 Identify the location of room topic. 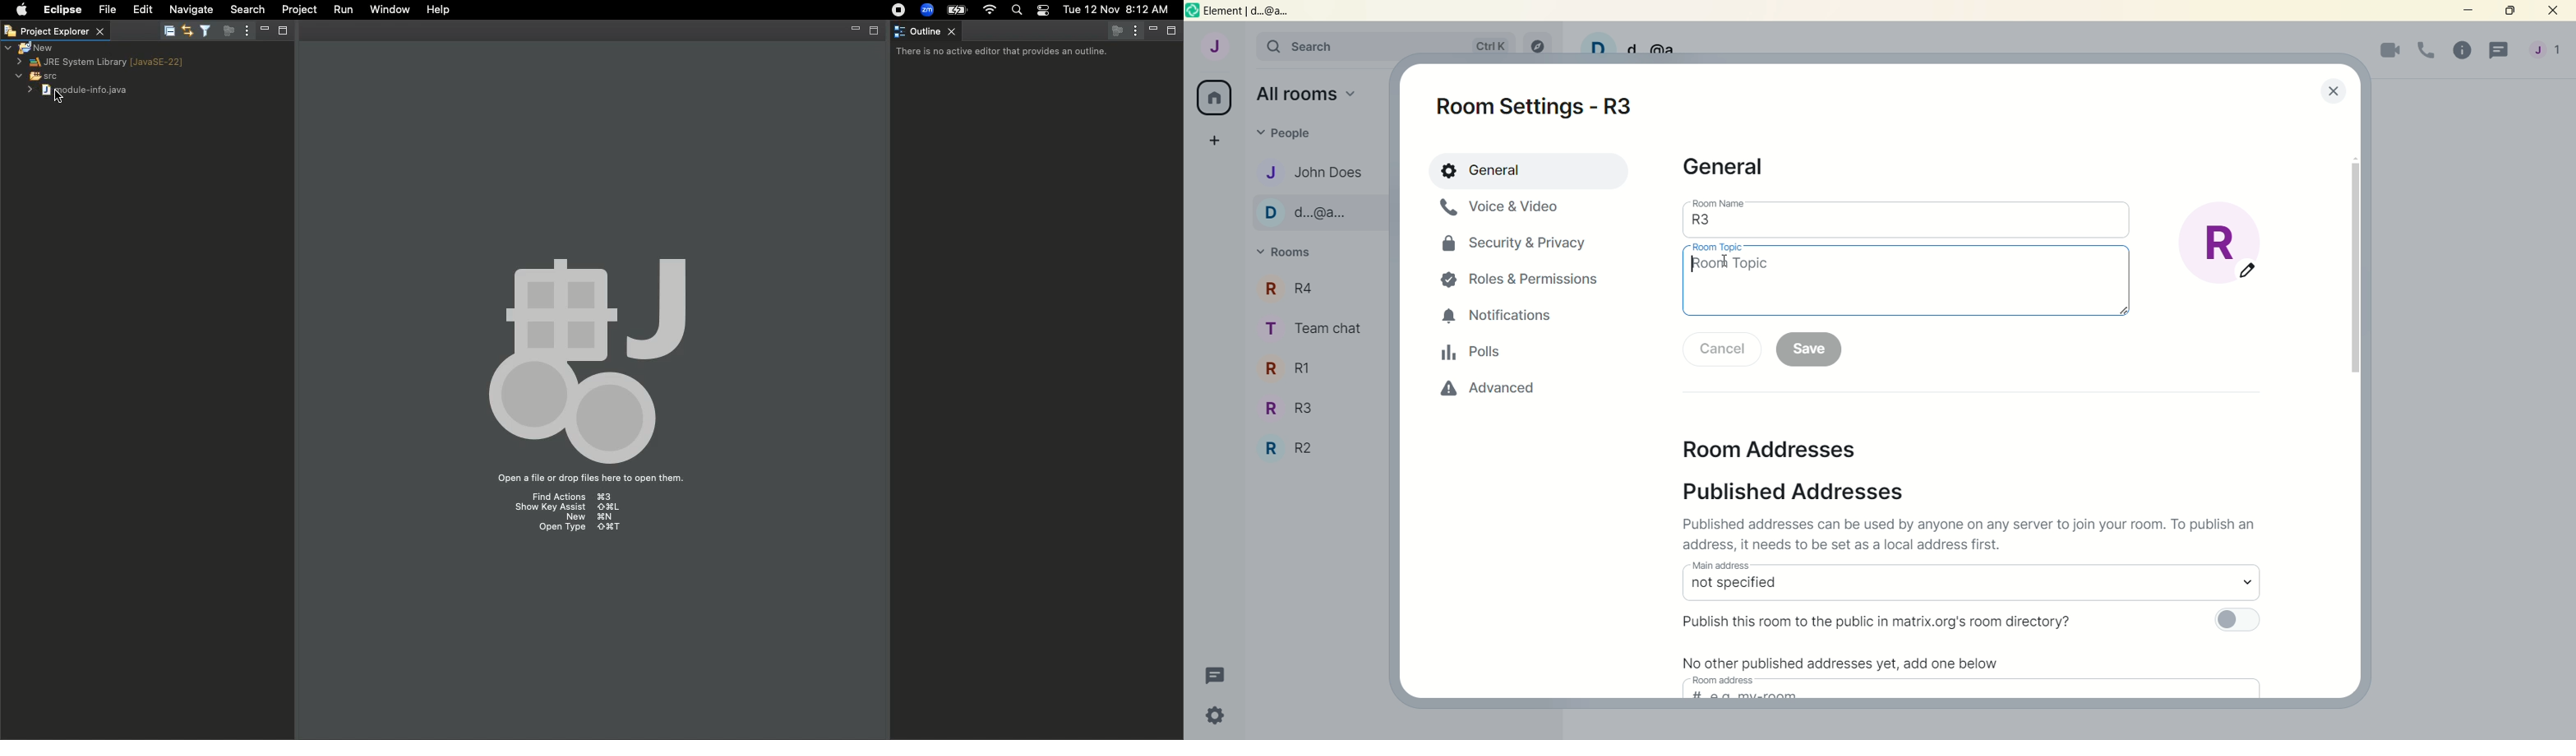
(1716, 247).